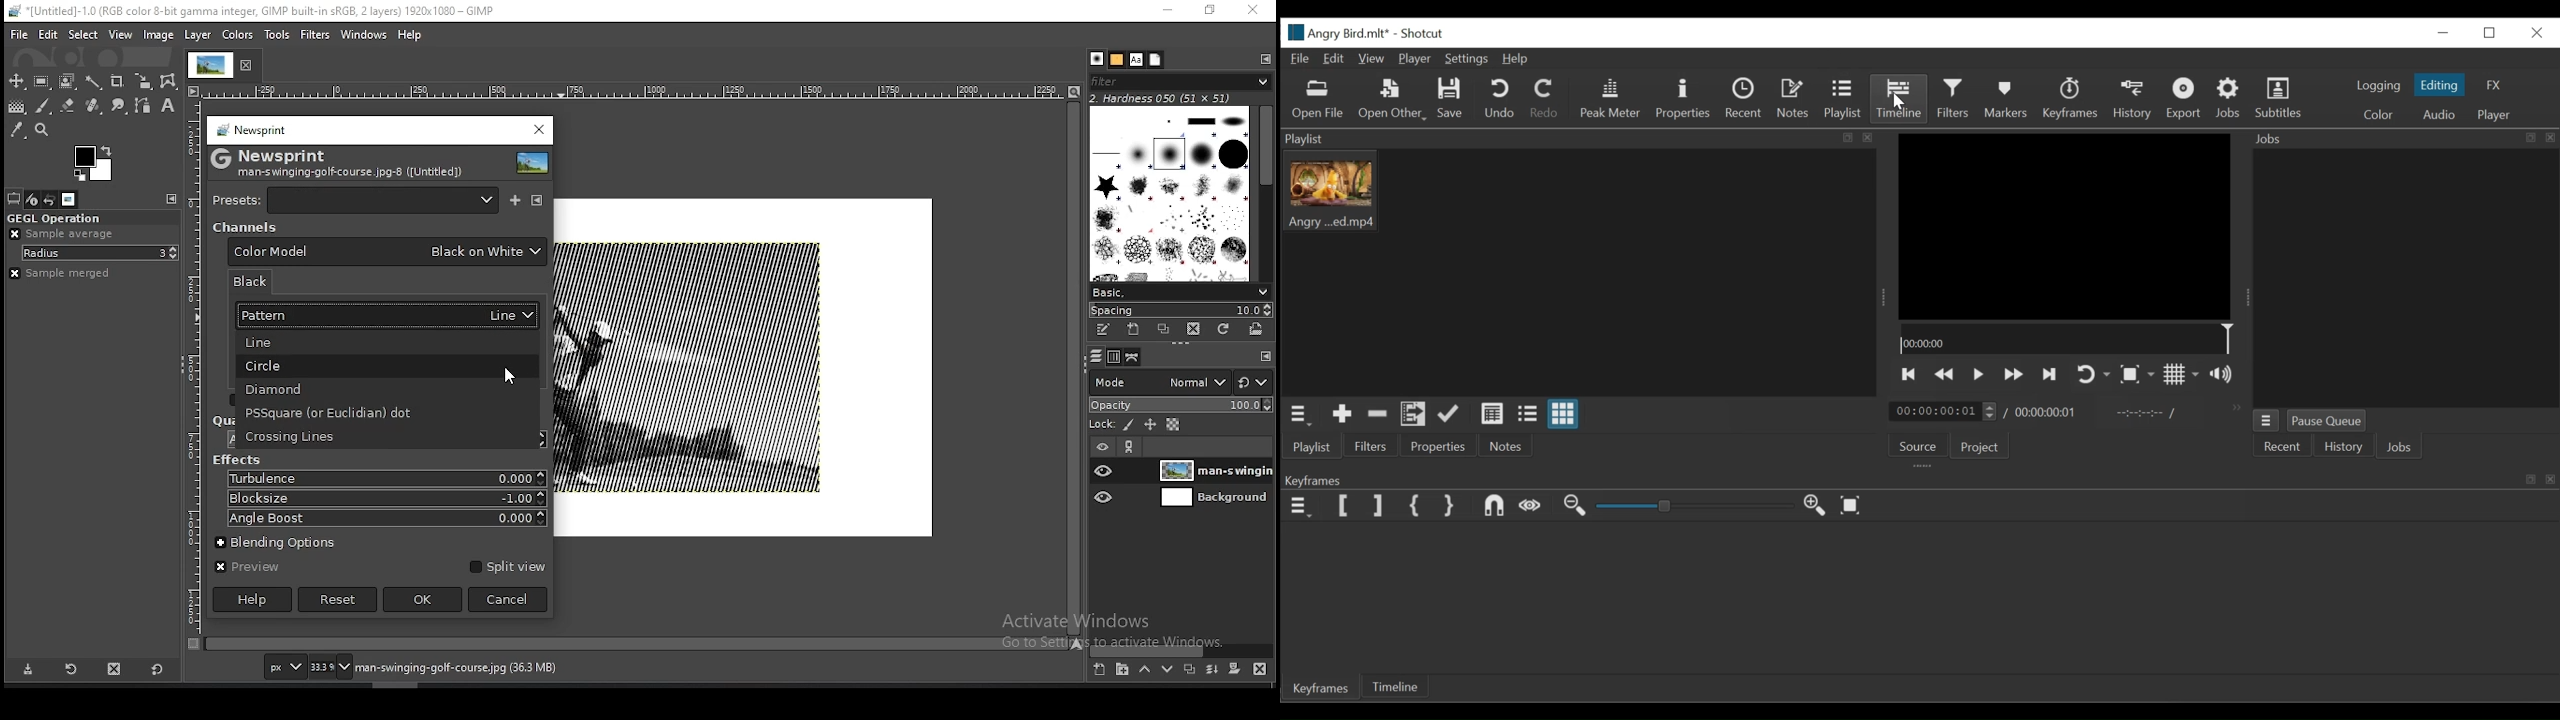  What do you see at coordinates (69, 669) in the screenshot?
I see `restore tool preset` at bounding box center [69, 669].